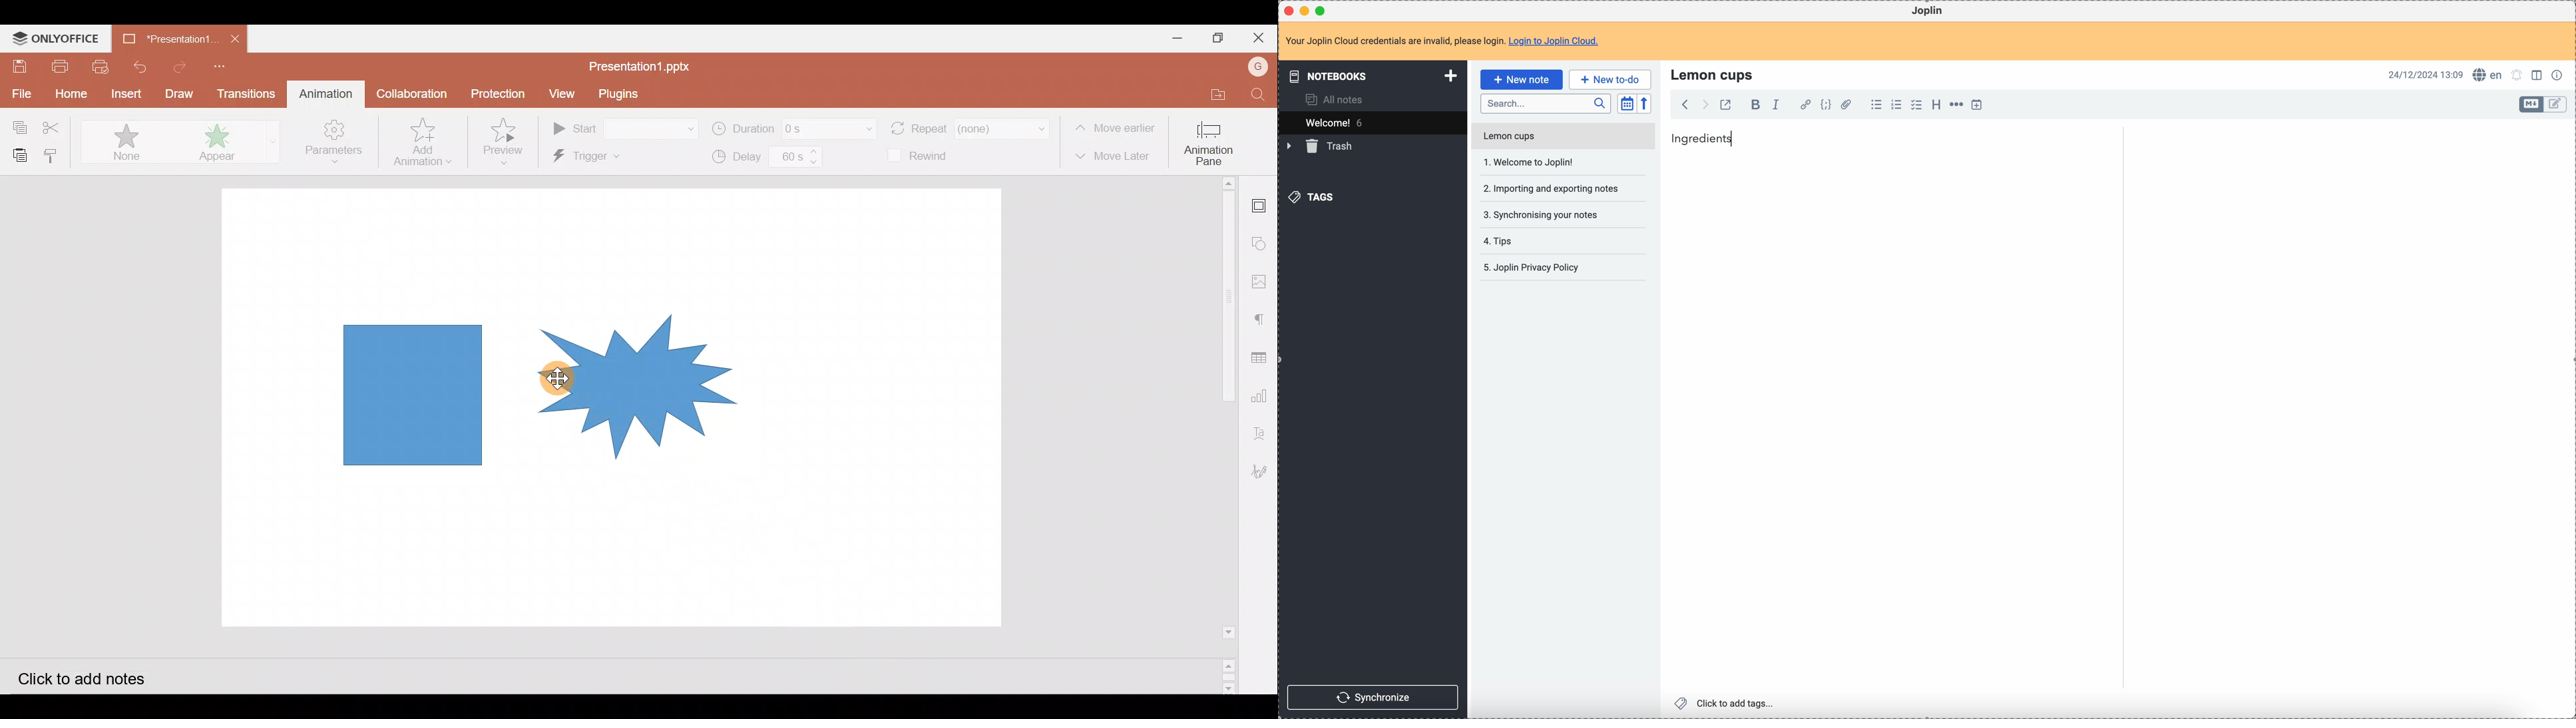 This screenshot has height=728, width=2576. I want to click on Plugins, so click(618, 93).